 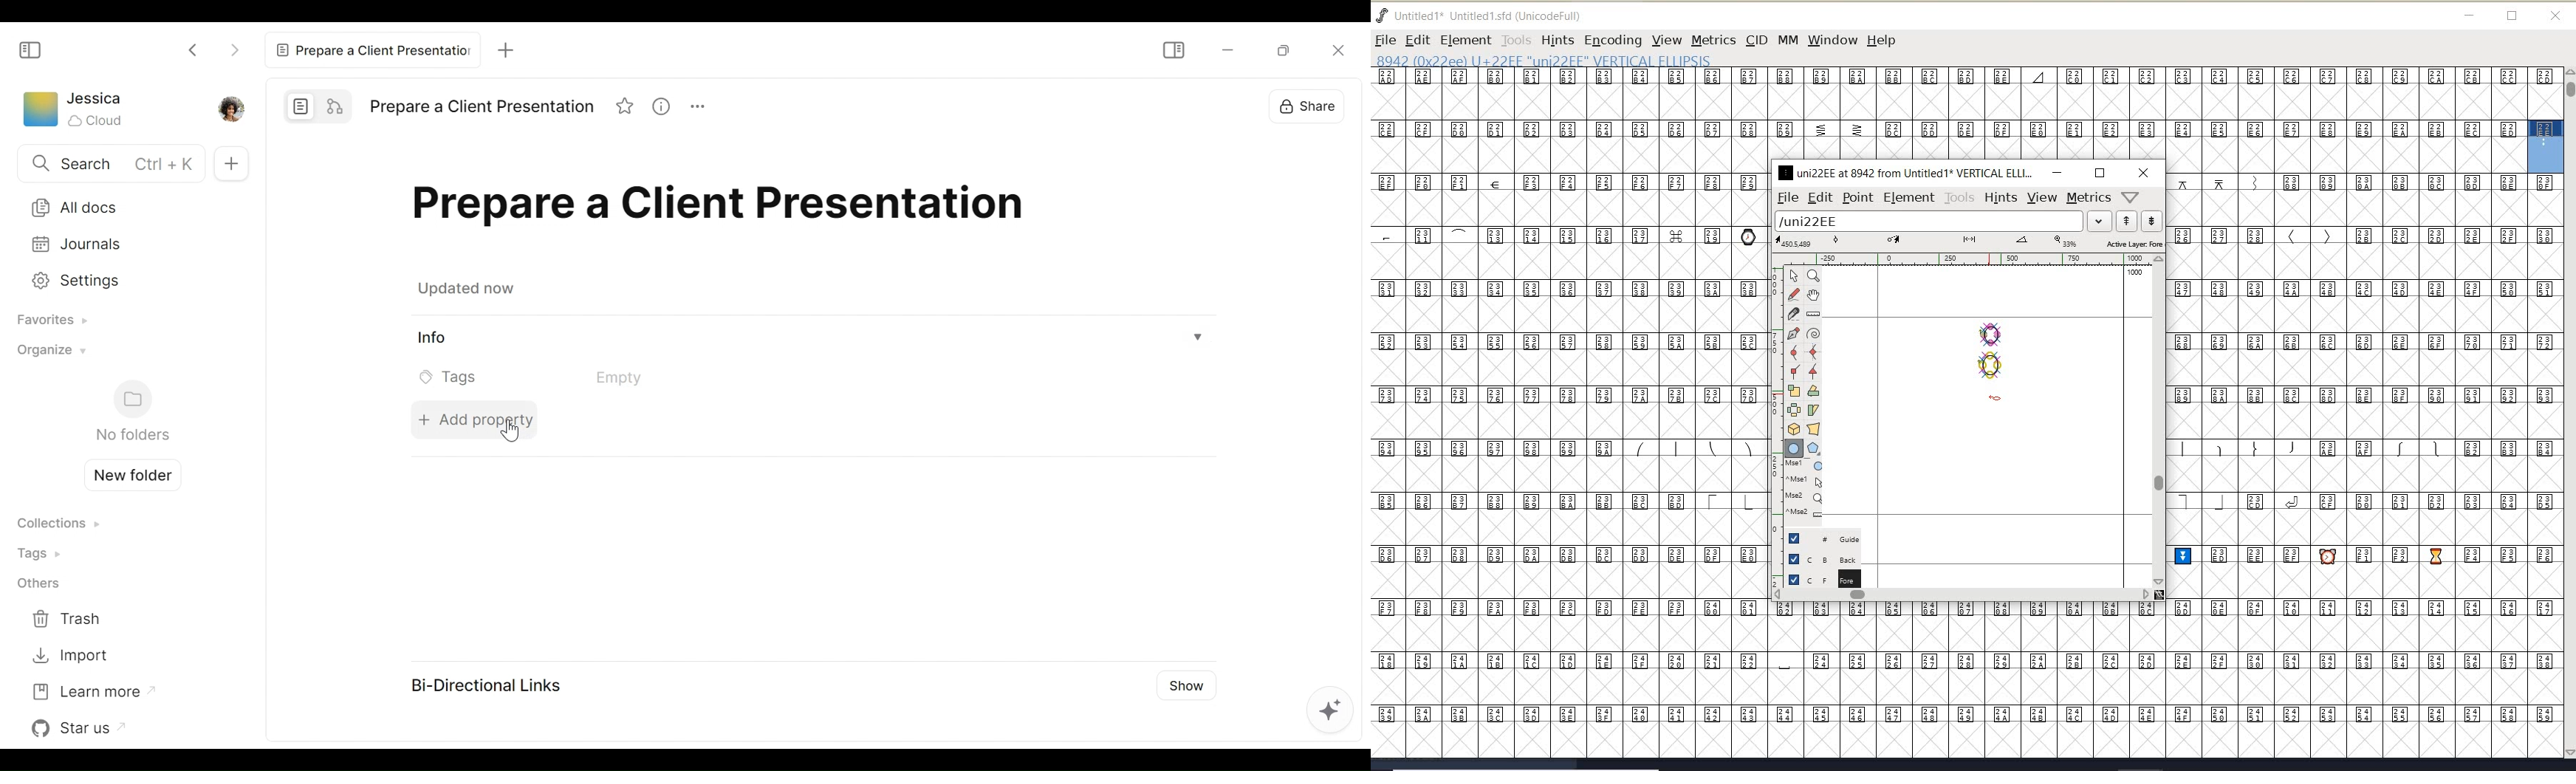 I want to click on guide, so click(x=1829, y=537).